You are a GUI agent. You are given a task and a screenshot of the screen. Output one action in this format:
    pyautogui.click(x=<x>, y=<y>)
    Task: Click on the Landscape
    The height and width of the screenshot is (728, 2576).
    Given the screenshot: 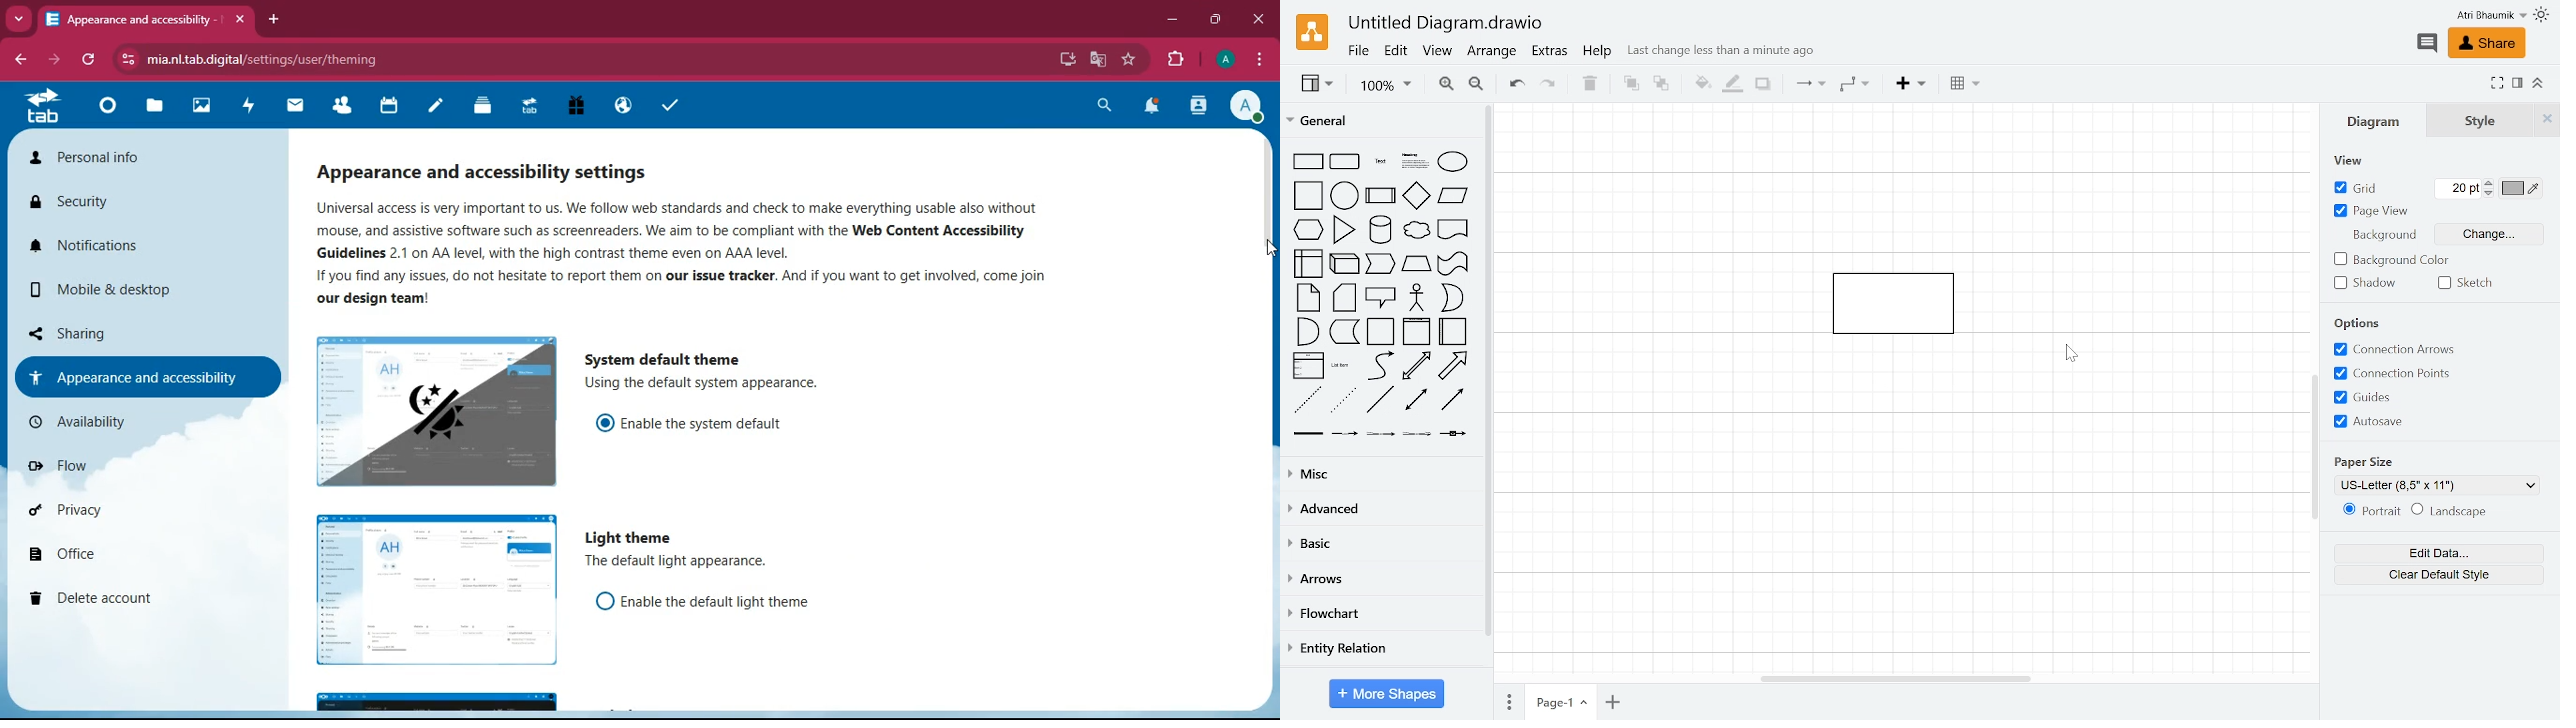 What is the action you would take?
    pyautogui.click(x=2460, y=510)
    